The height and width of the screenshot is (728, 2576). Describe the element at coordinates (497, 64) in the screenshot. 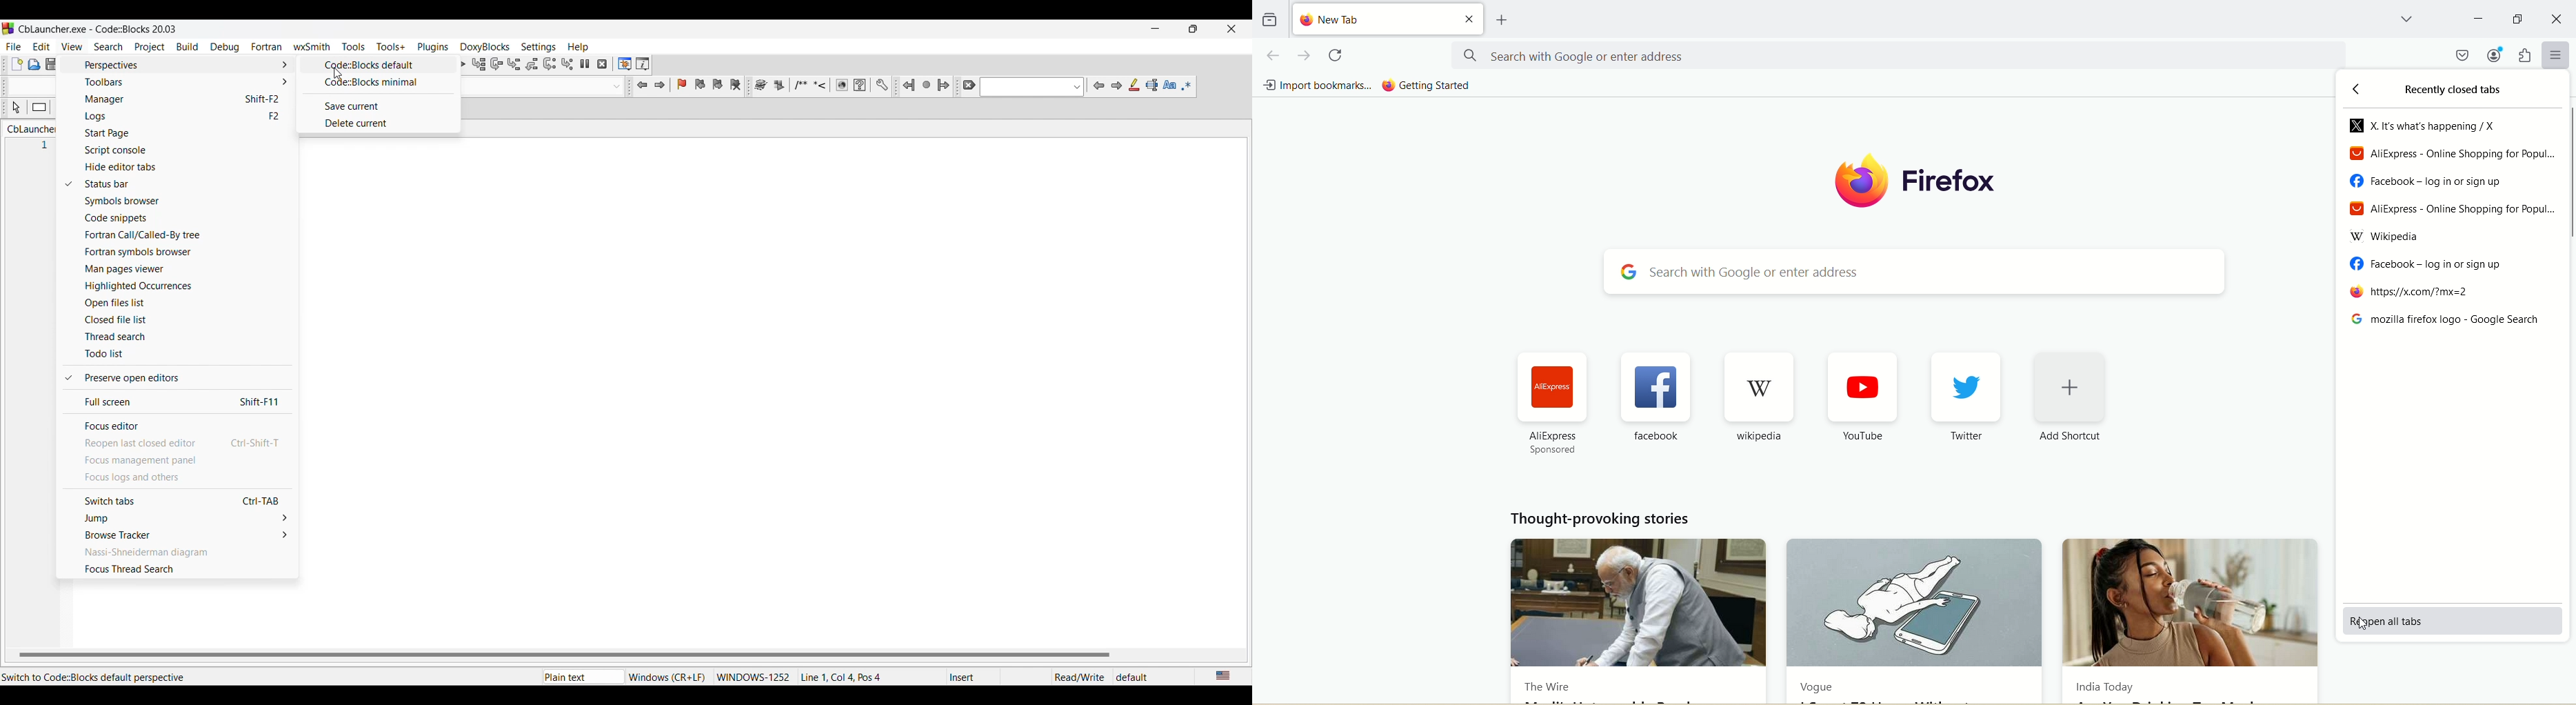

I see `Next line` at that location.